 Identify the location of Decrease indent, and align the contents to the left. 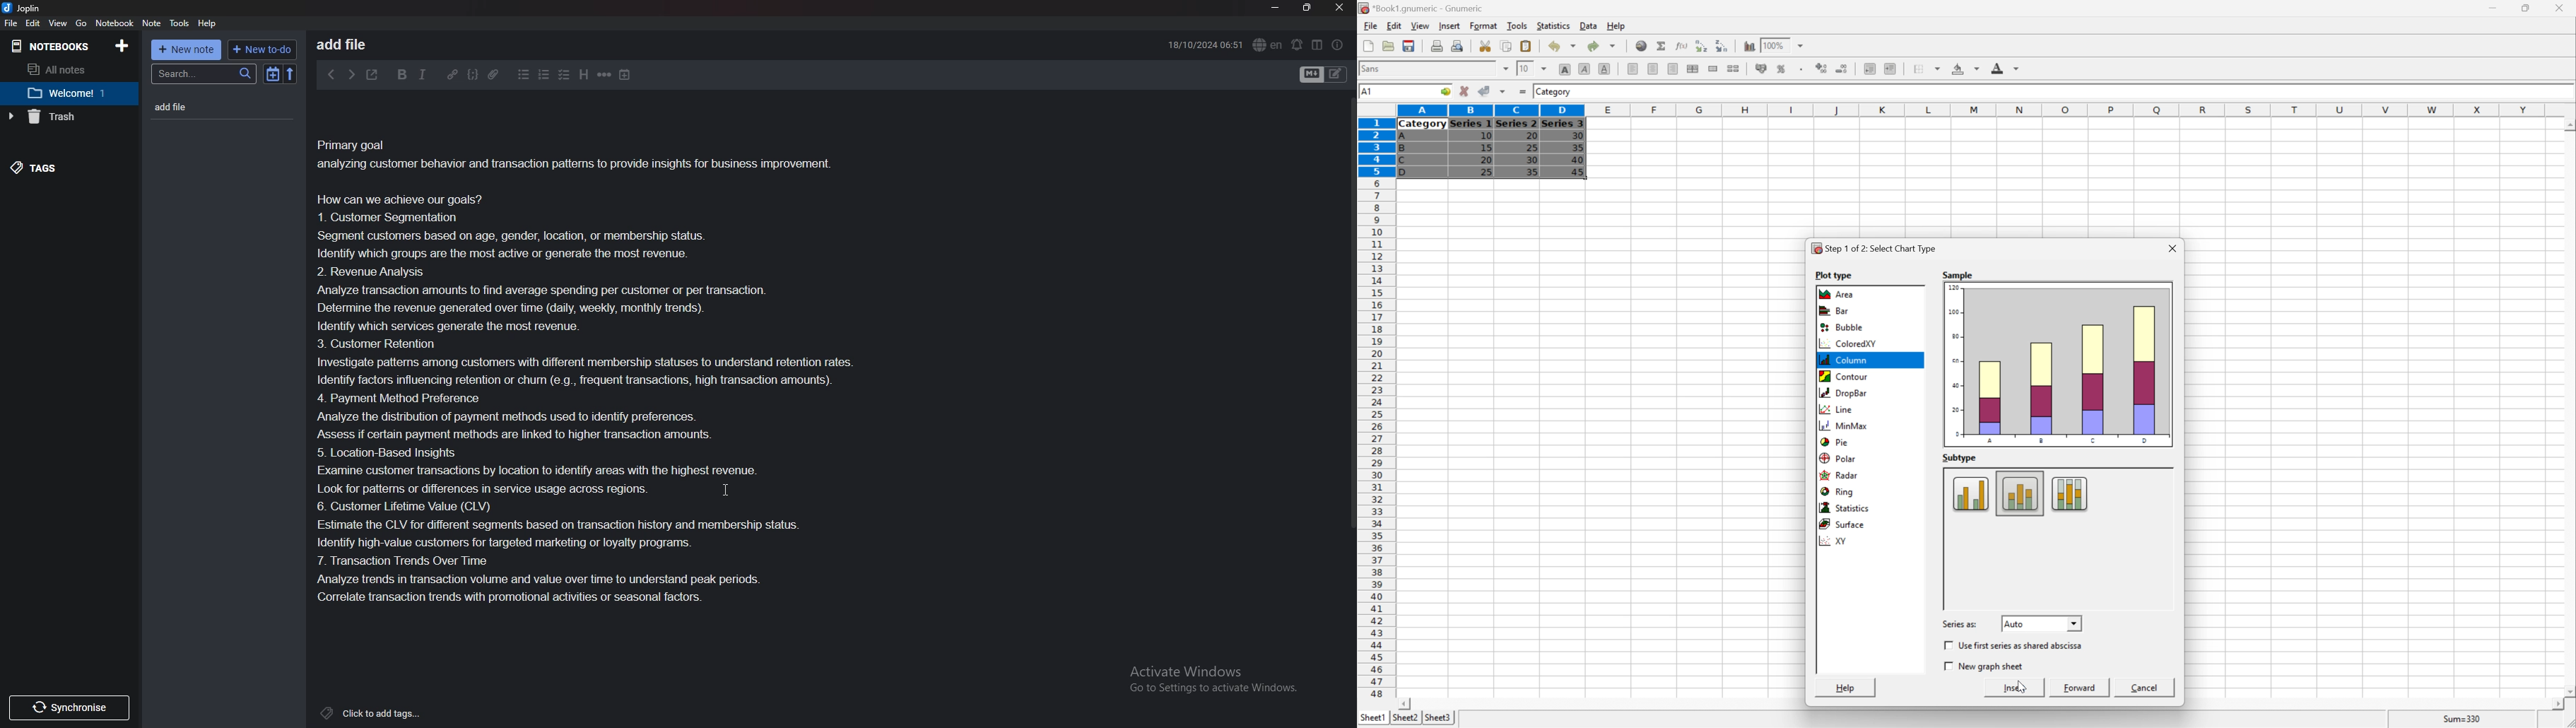
(1869, 69).